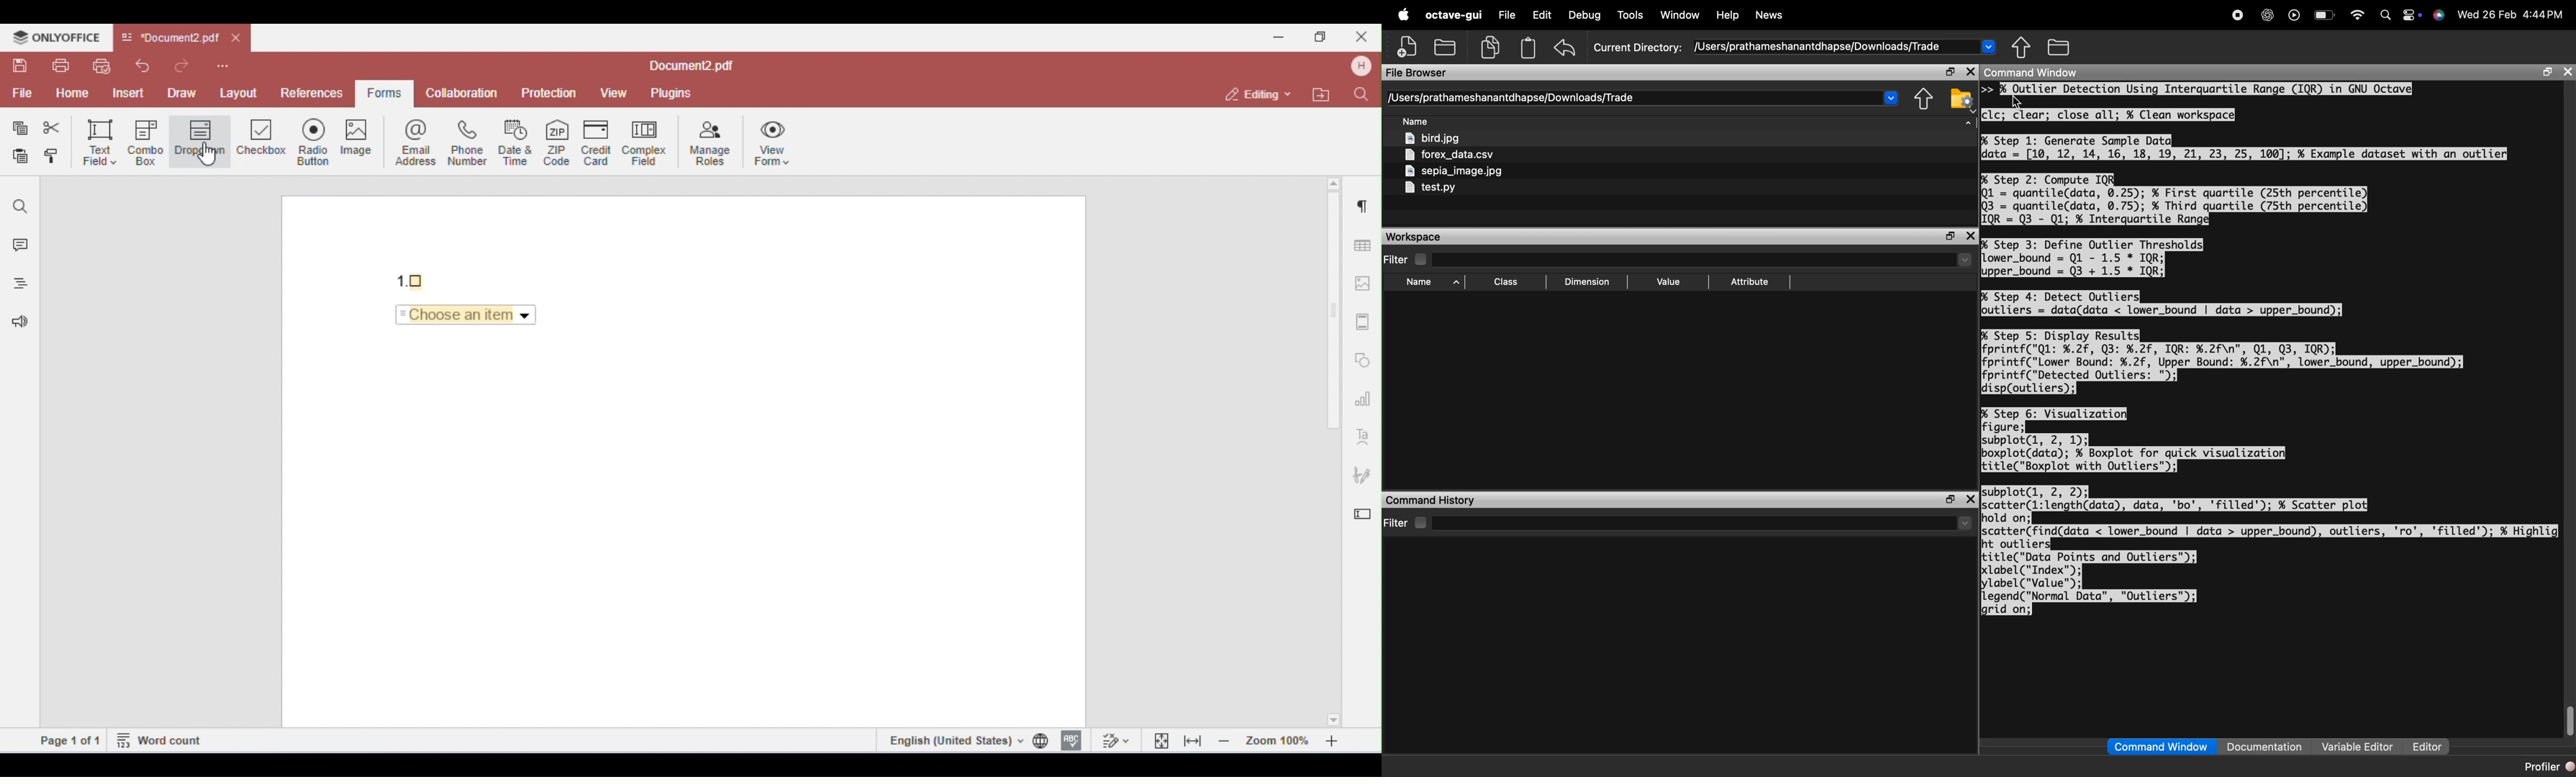  I want to click on Workspace, so click(1412, 237).